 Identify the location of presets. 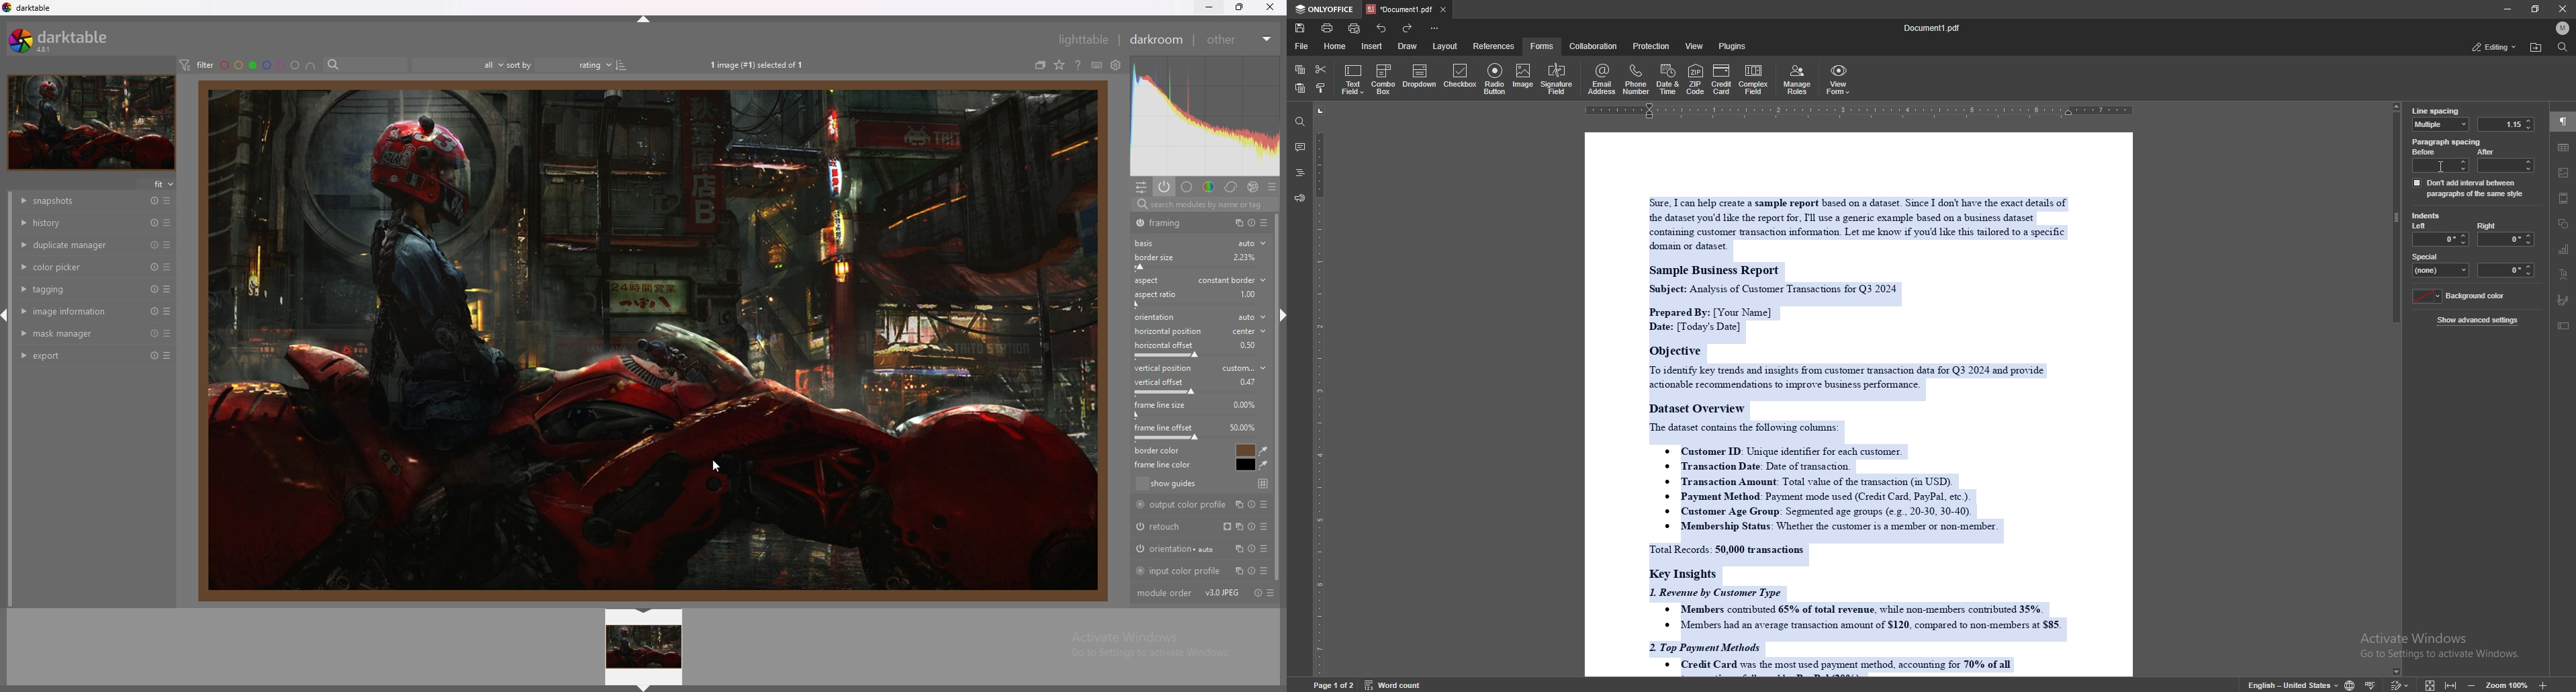
(1273, 593).